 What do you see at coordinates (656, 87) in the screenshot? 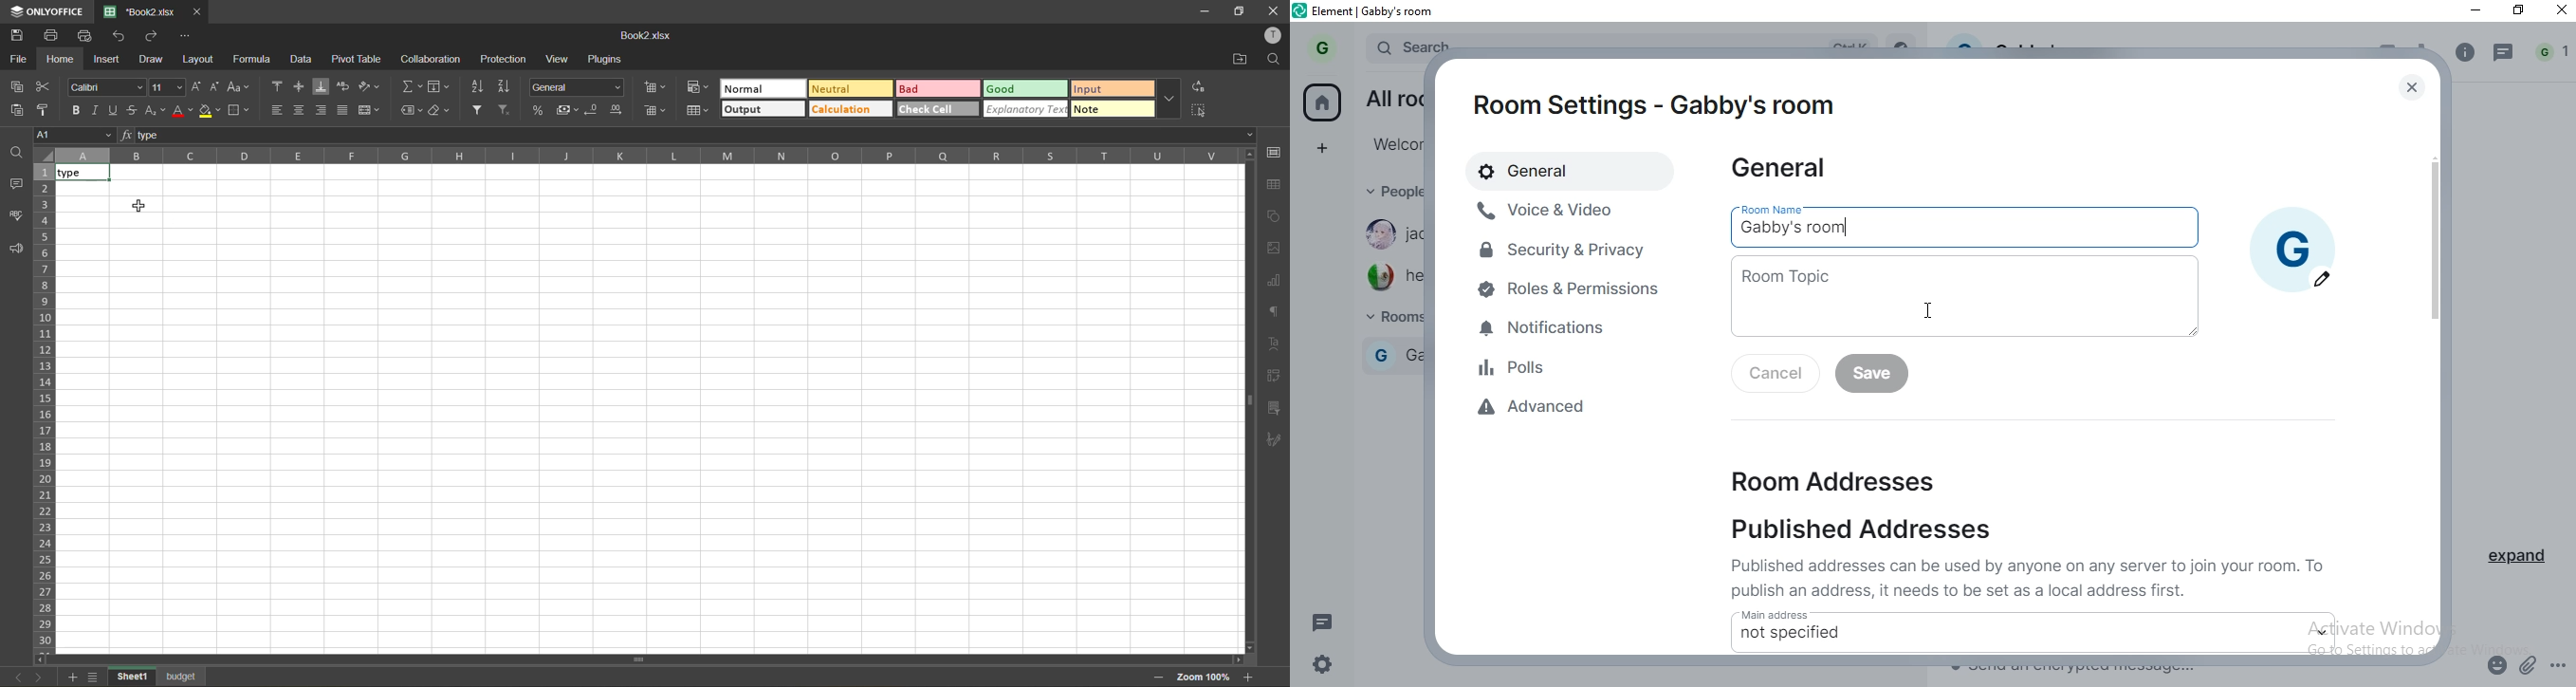
I see `insert cells` at bounding box center [656, 87].